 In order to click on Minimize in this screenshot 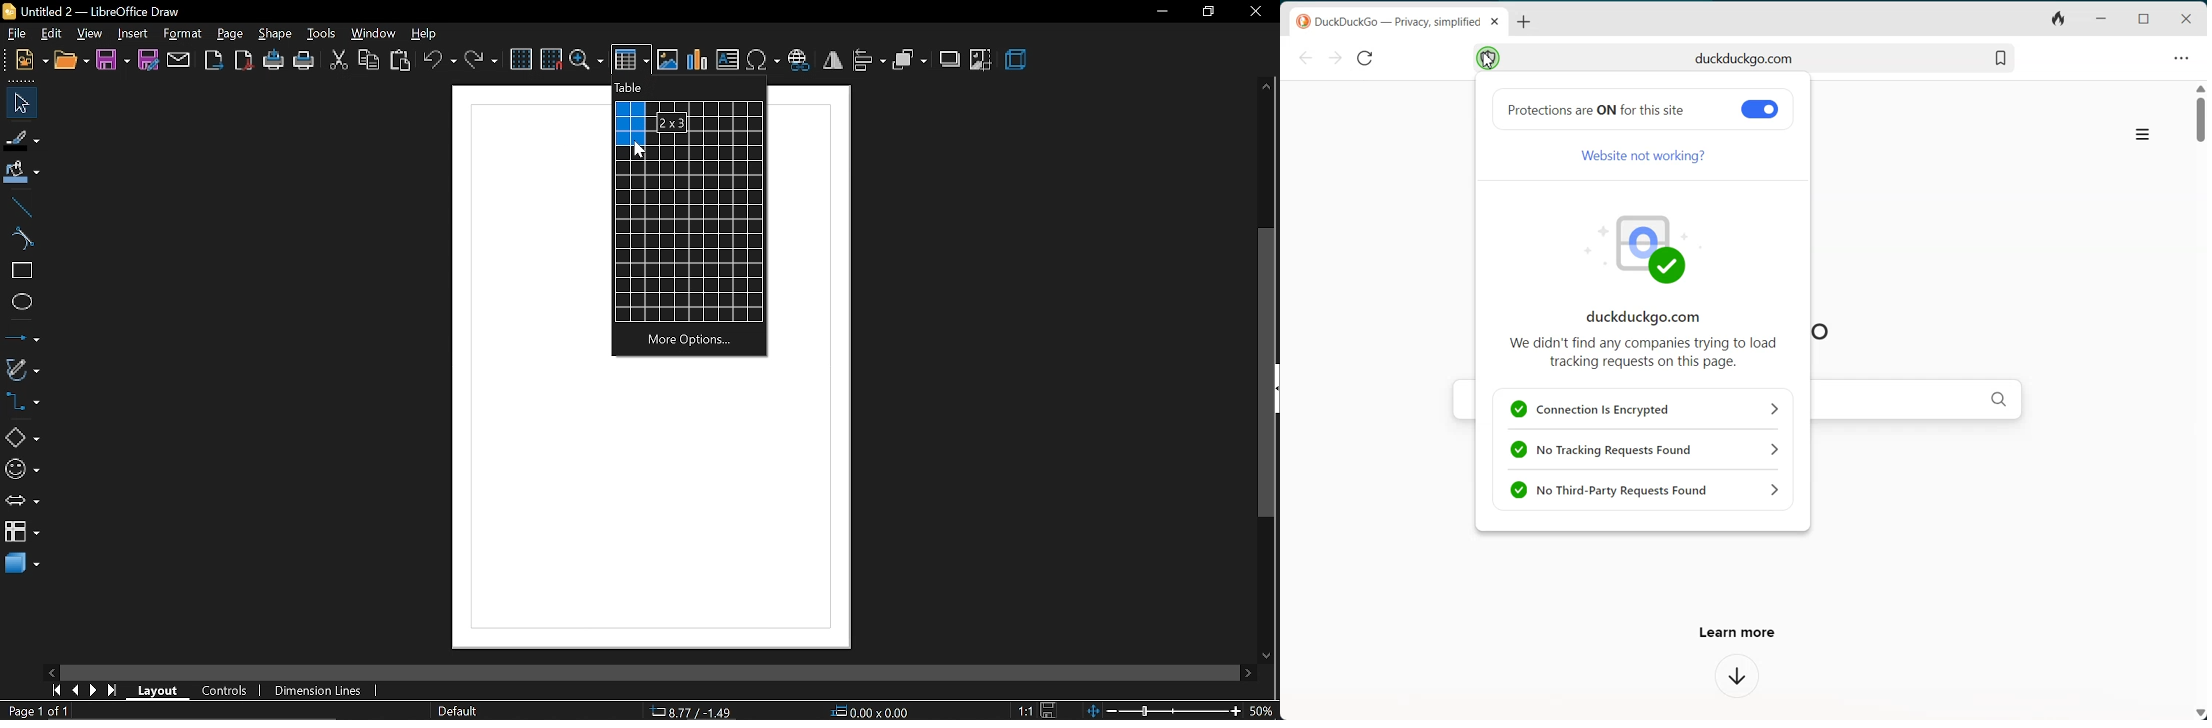, I will do `click(2101, 19)`.